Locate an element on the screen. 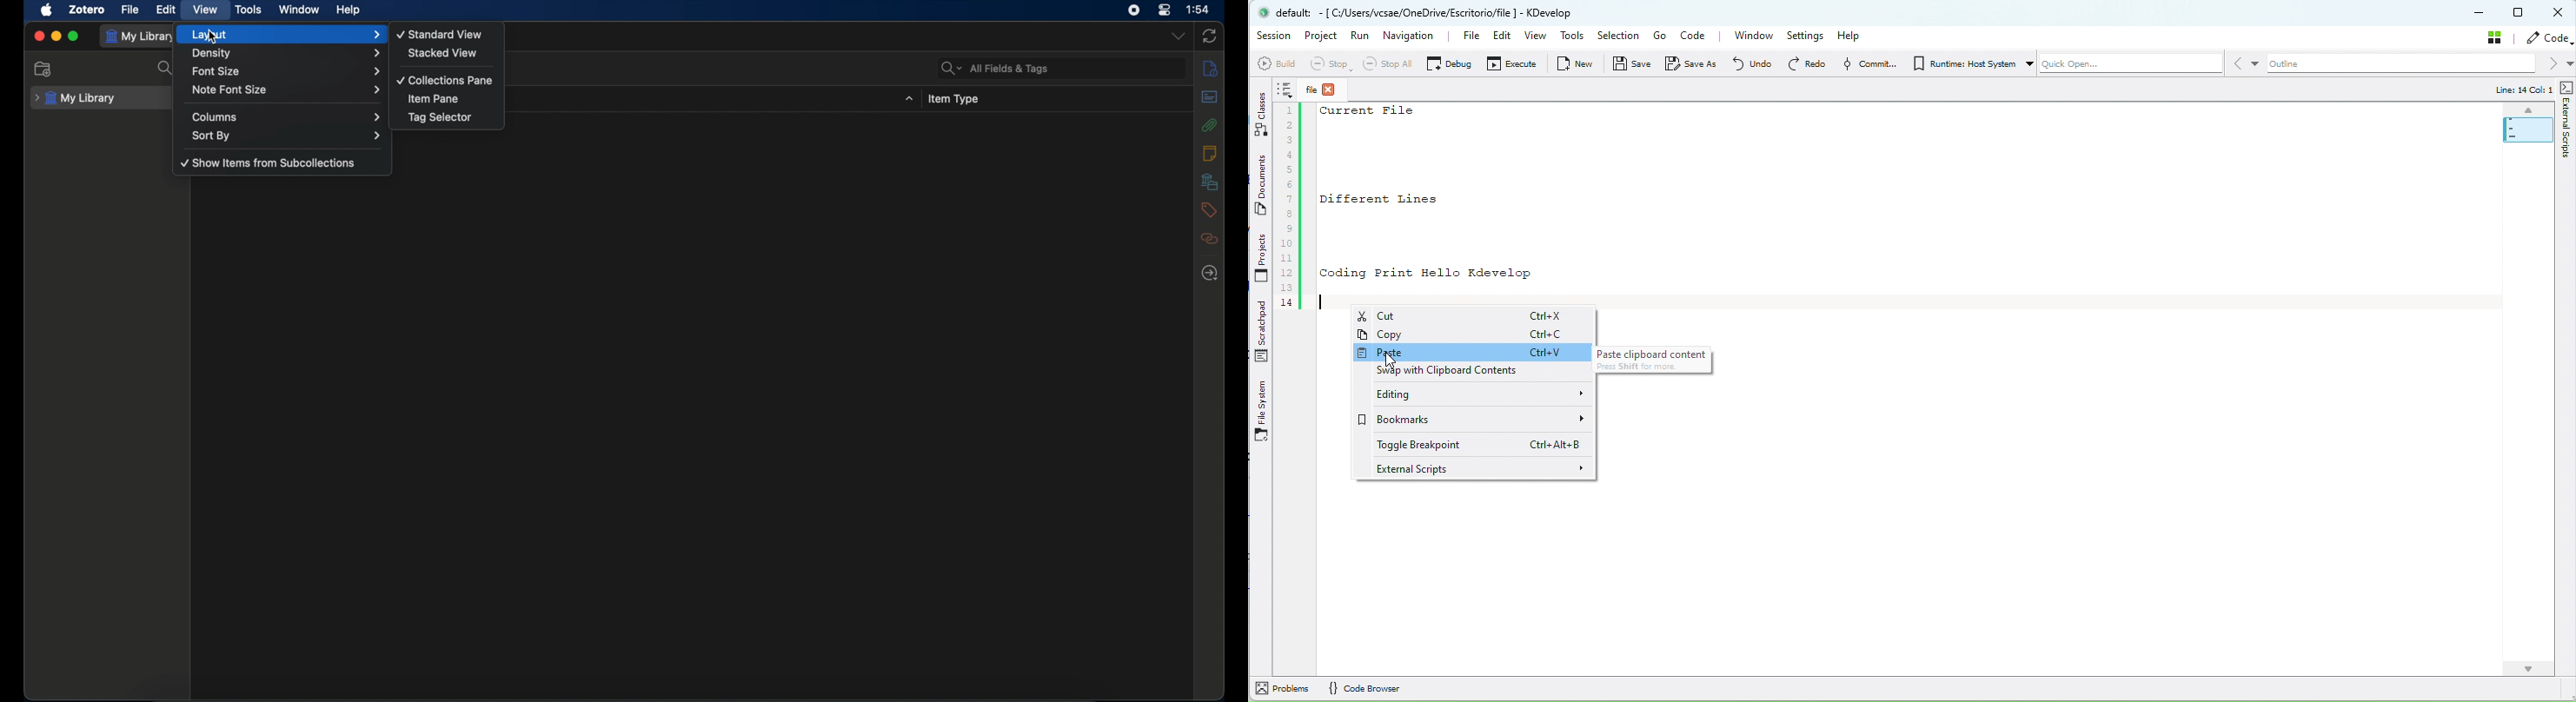 The height and width of the screenshot is (728, 2576). dropdown is located at coordinates (910, 98).